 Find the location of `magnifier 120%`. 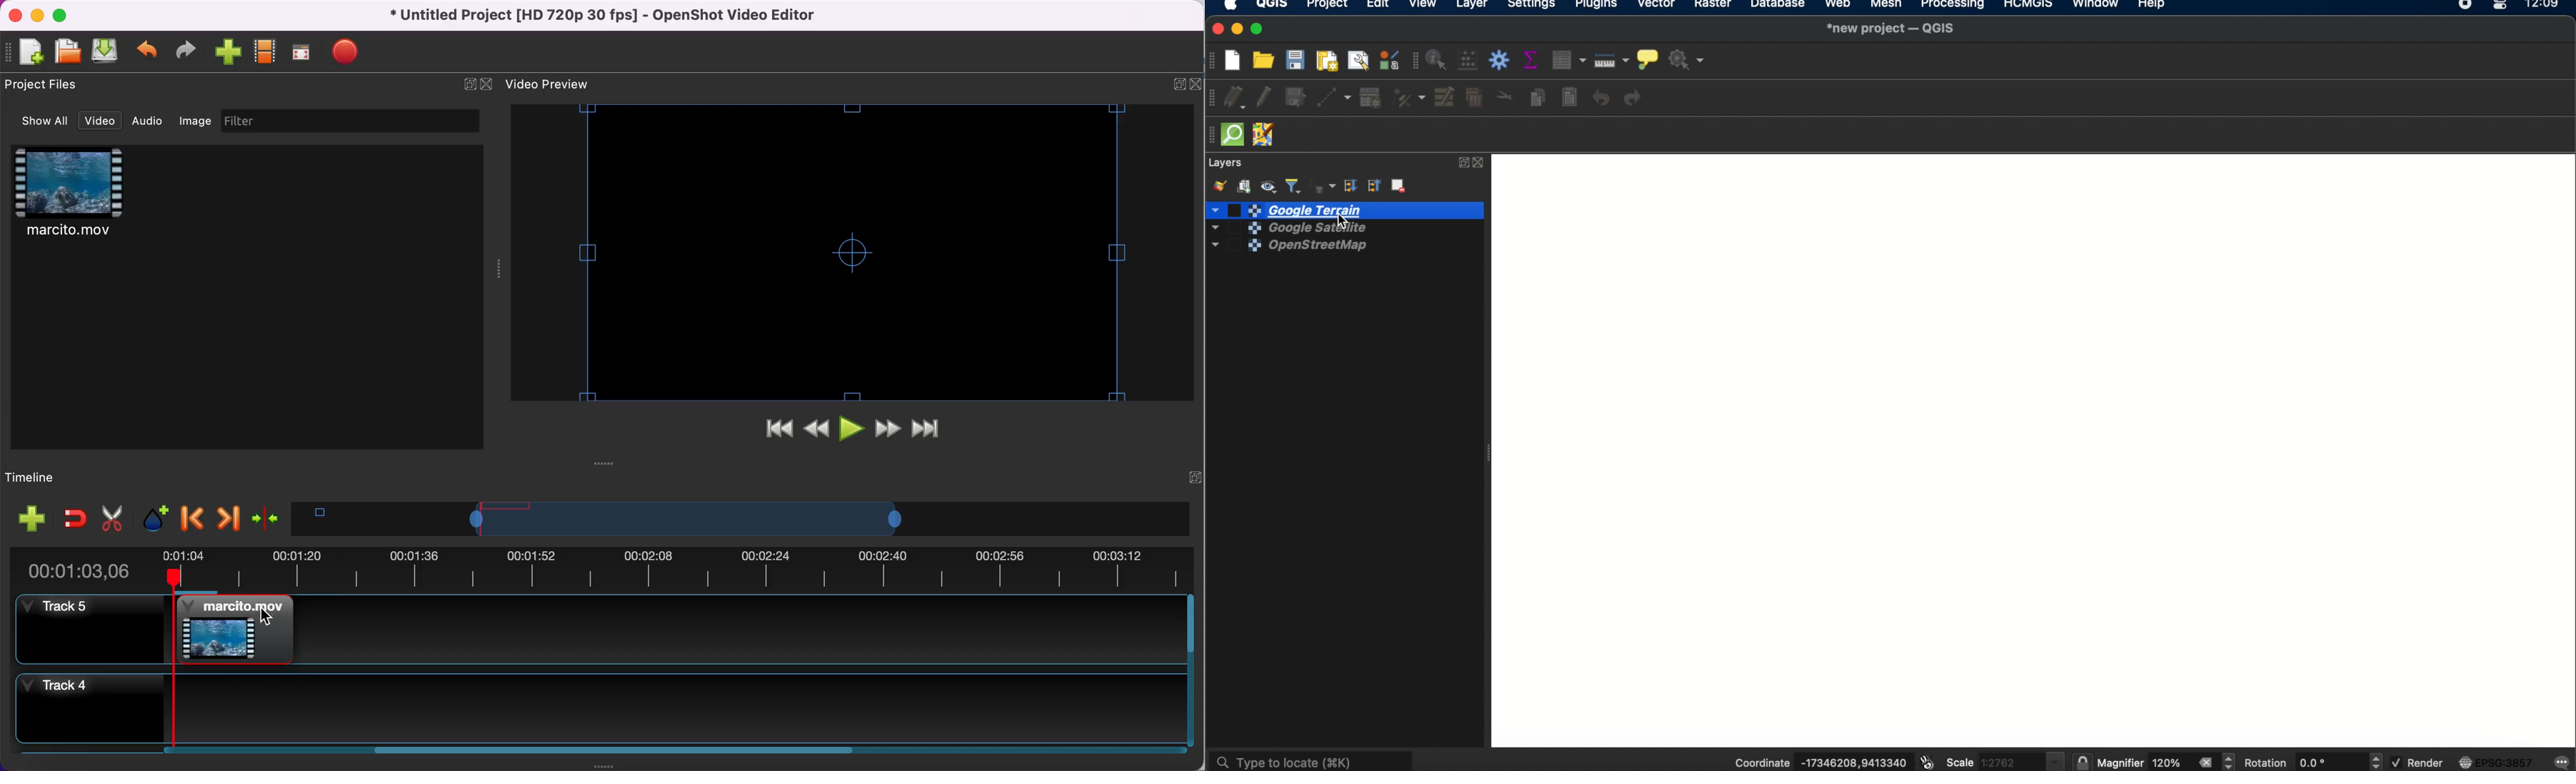

magnifier 120% is located at coordinates (2143, 763).